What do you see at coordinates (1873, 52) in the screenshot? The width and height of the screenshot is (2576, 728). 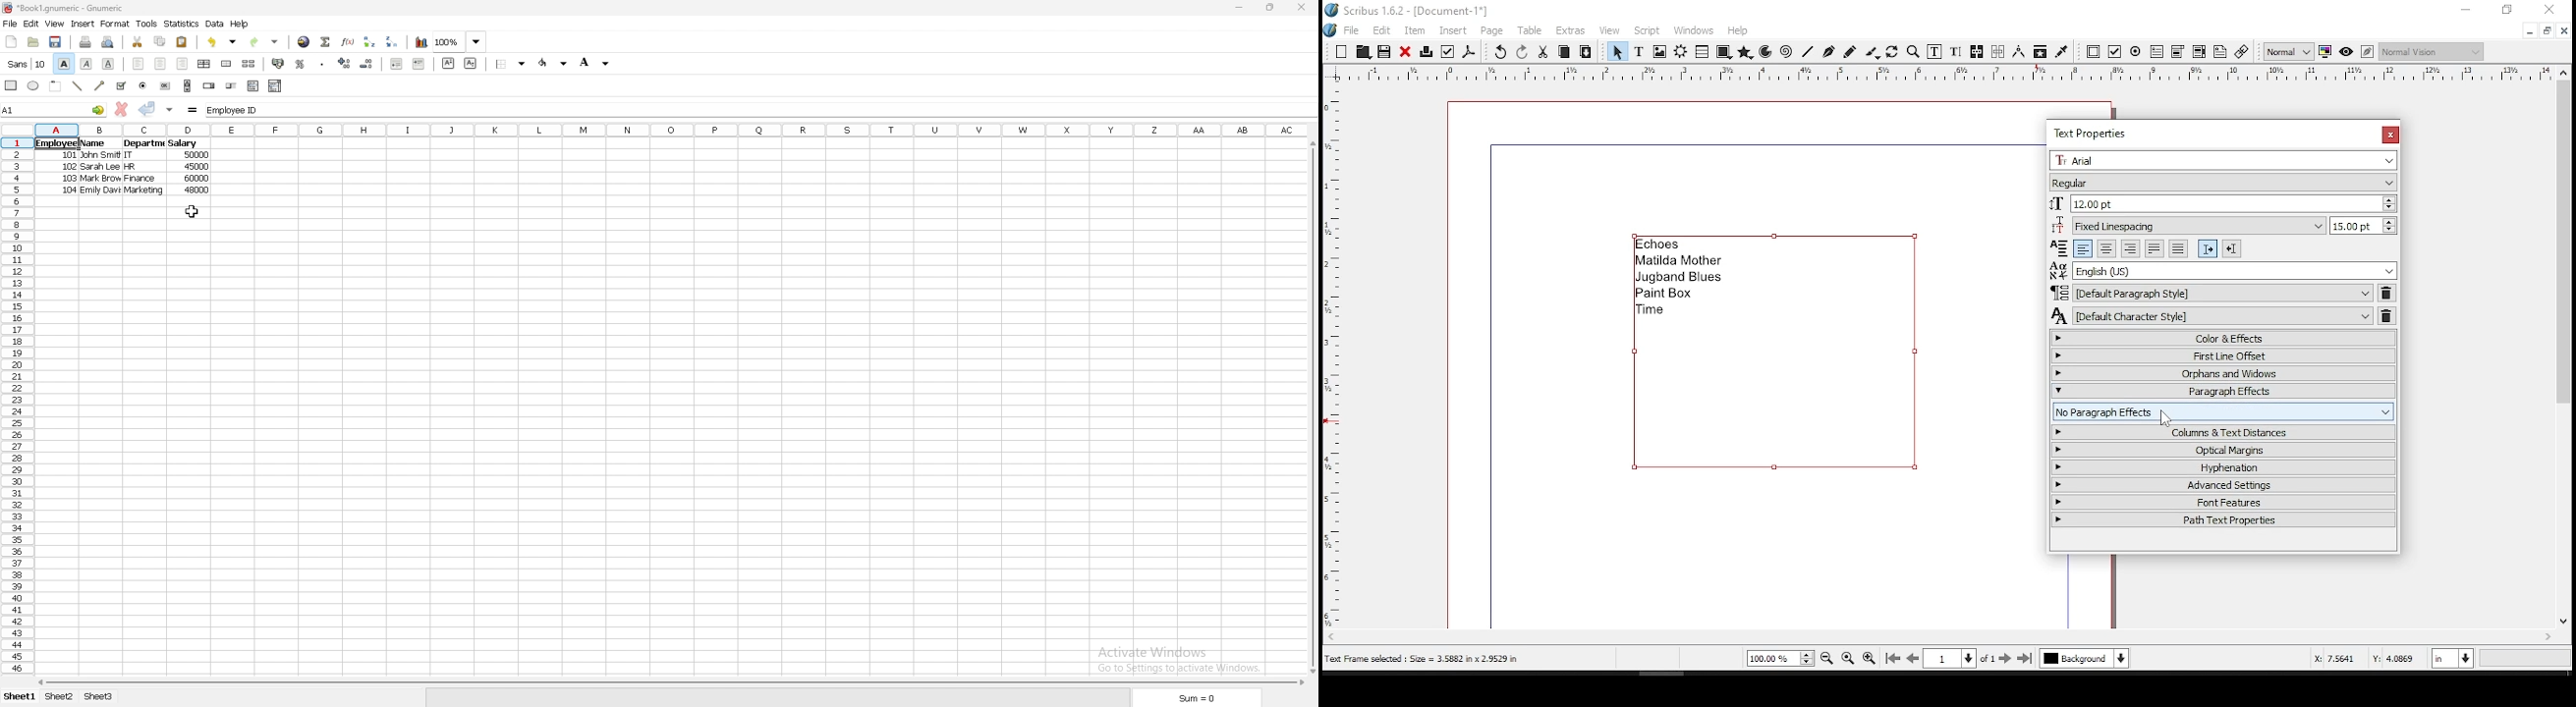 I see `calligraphy lines` at bounding box center [1873, 52].